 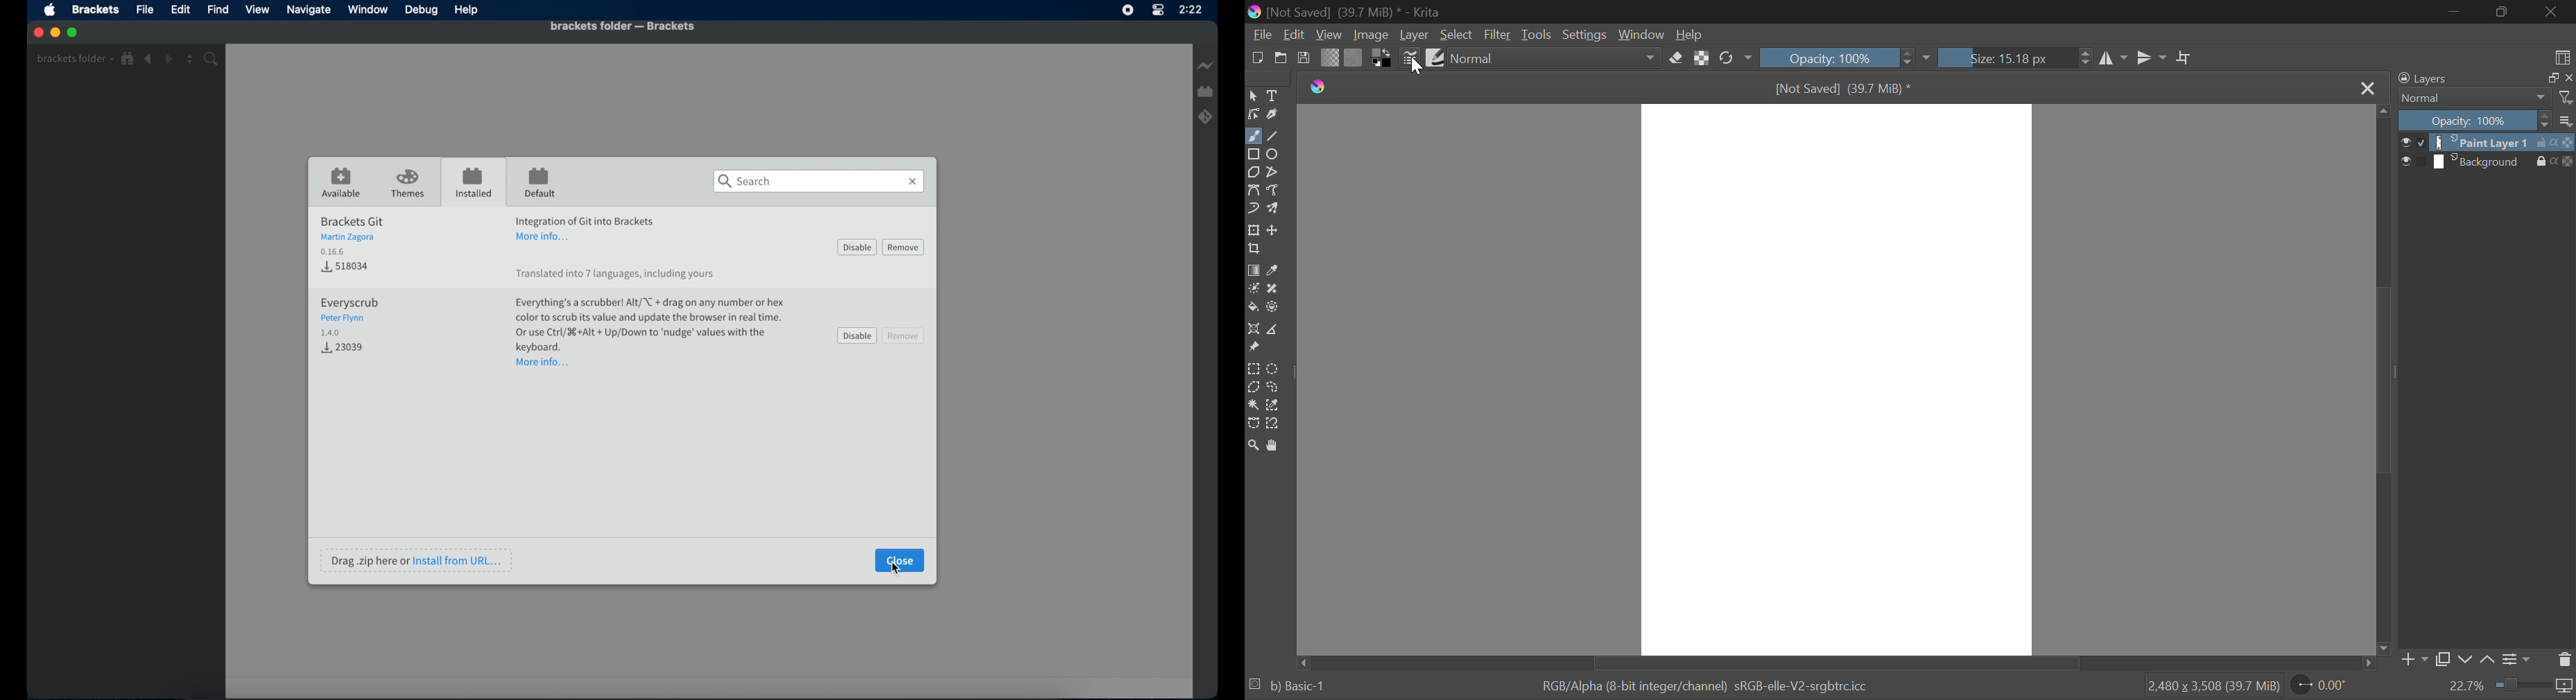 What do you see at coordinates (858, 247) in the screenshot?
I see `enable` at bounding box center [858, 247].